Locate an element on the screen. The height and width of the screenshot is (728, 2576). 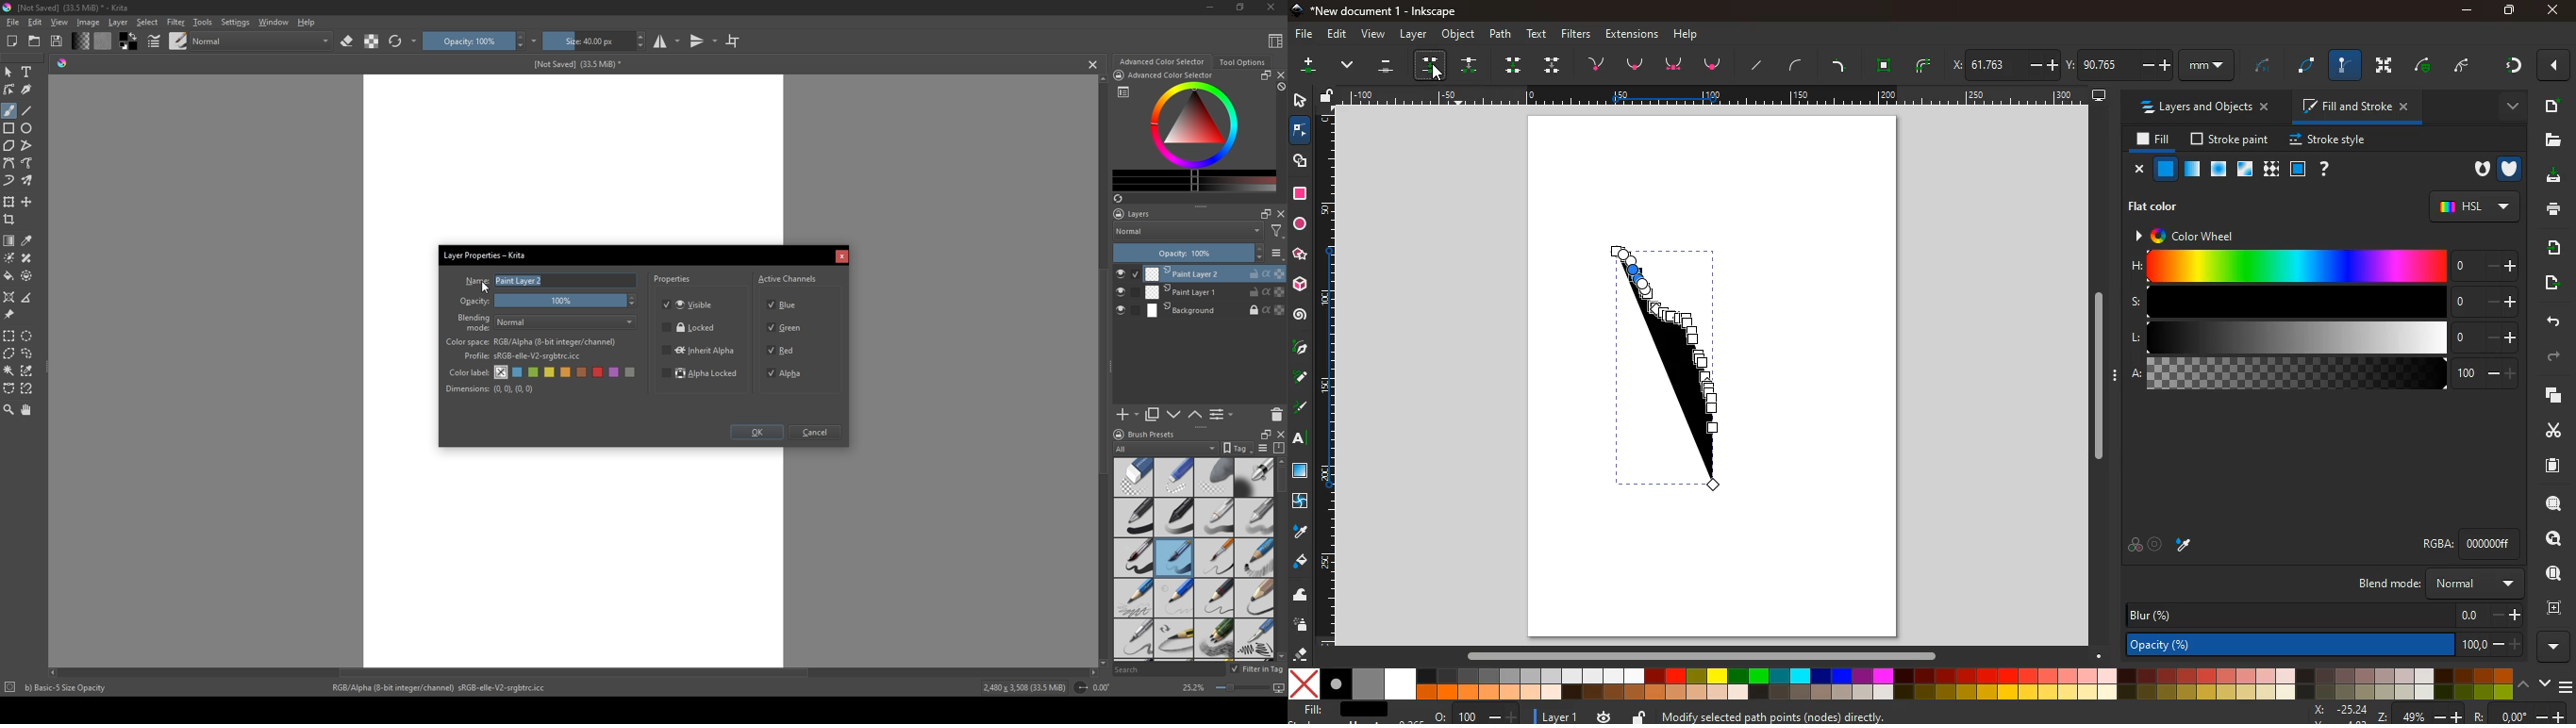
transform is located at coordinates (9, 201).